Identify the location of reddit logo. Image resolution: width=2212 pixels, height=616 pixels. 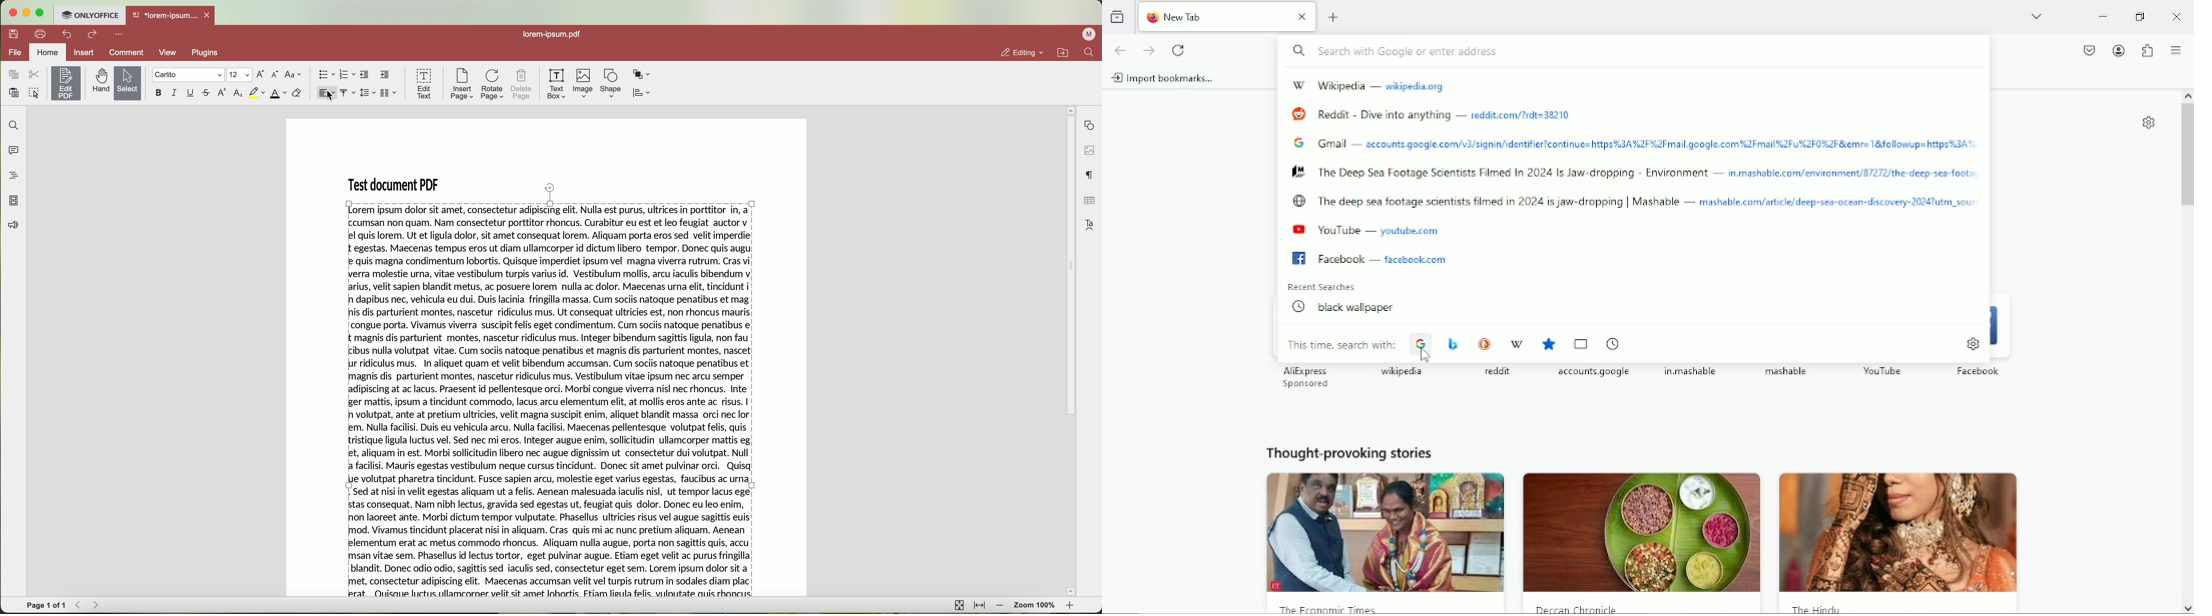
(1297, 112).